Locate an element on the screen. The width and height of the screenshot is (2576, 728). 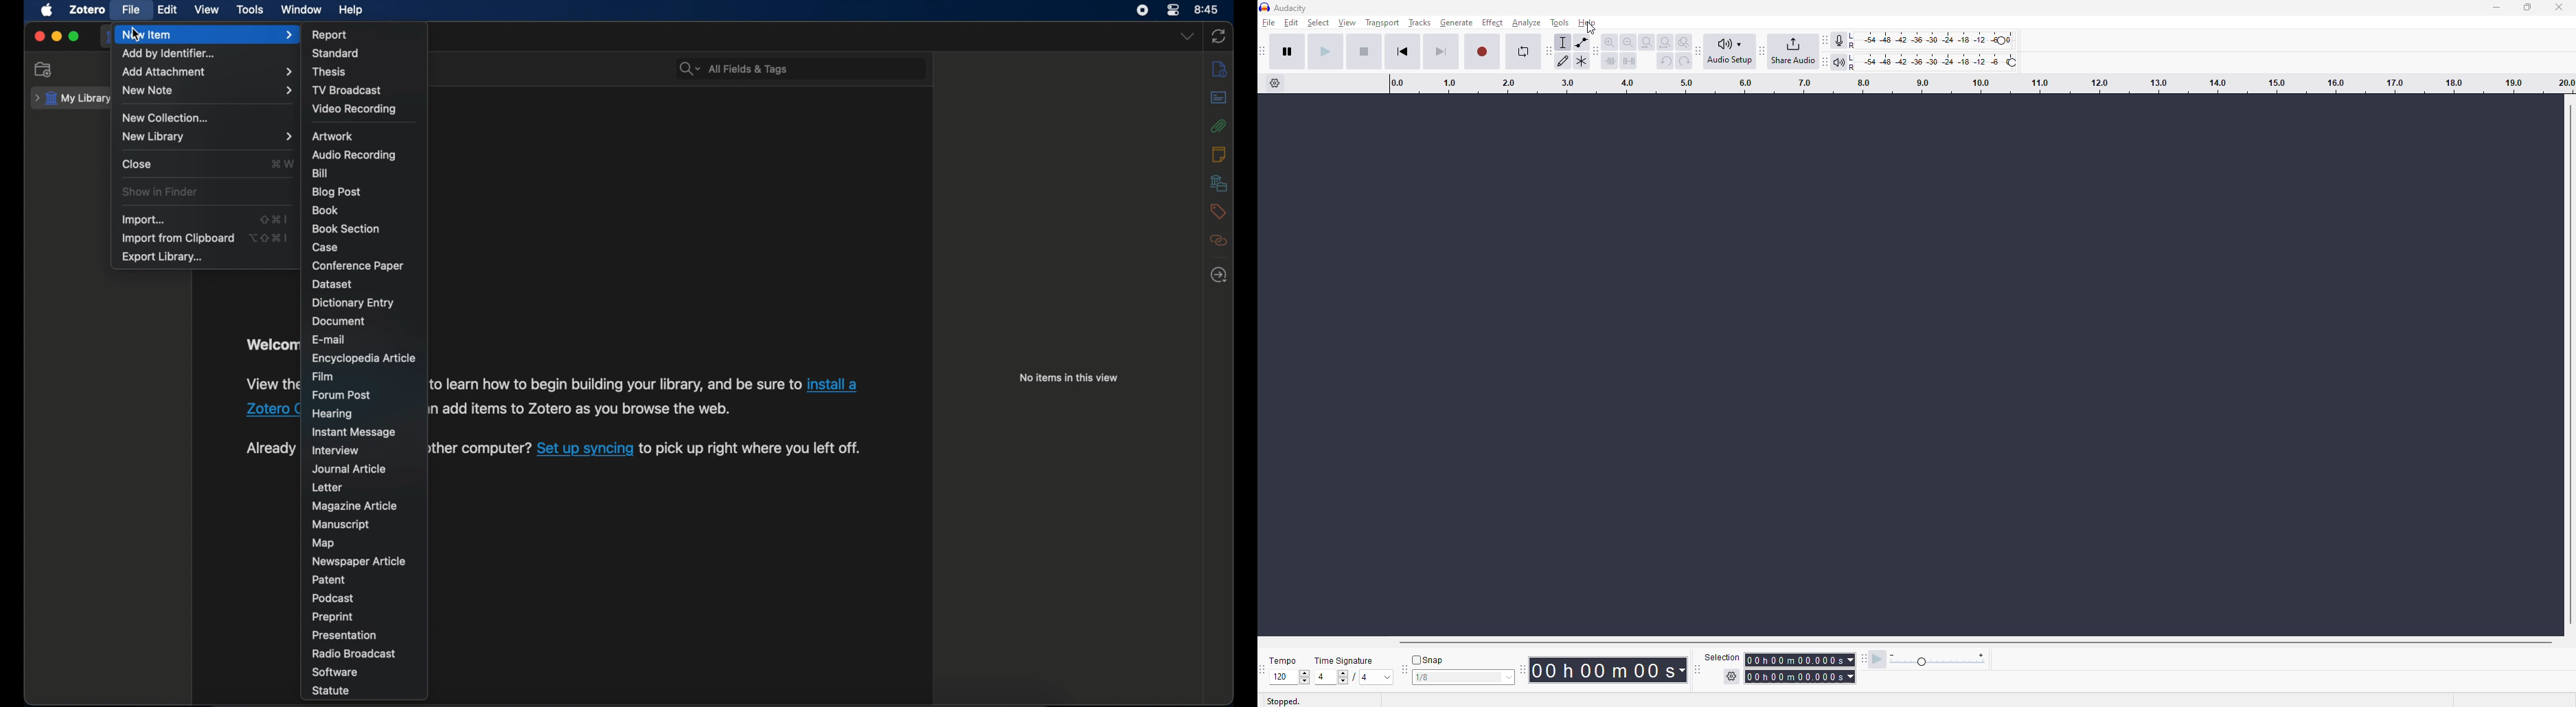
locate is located at coordinates (1219, 276).